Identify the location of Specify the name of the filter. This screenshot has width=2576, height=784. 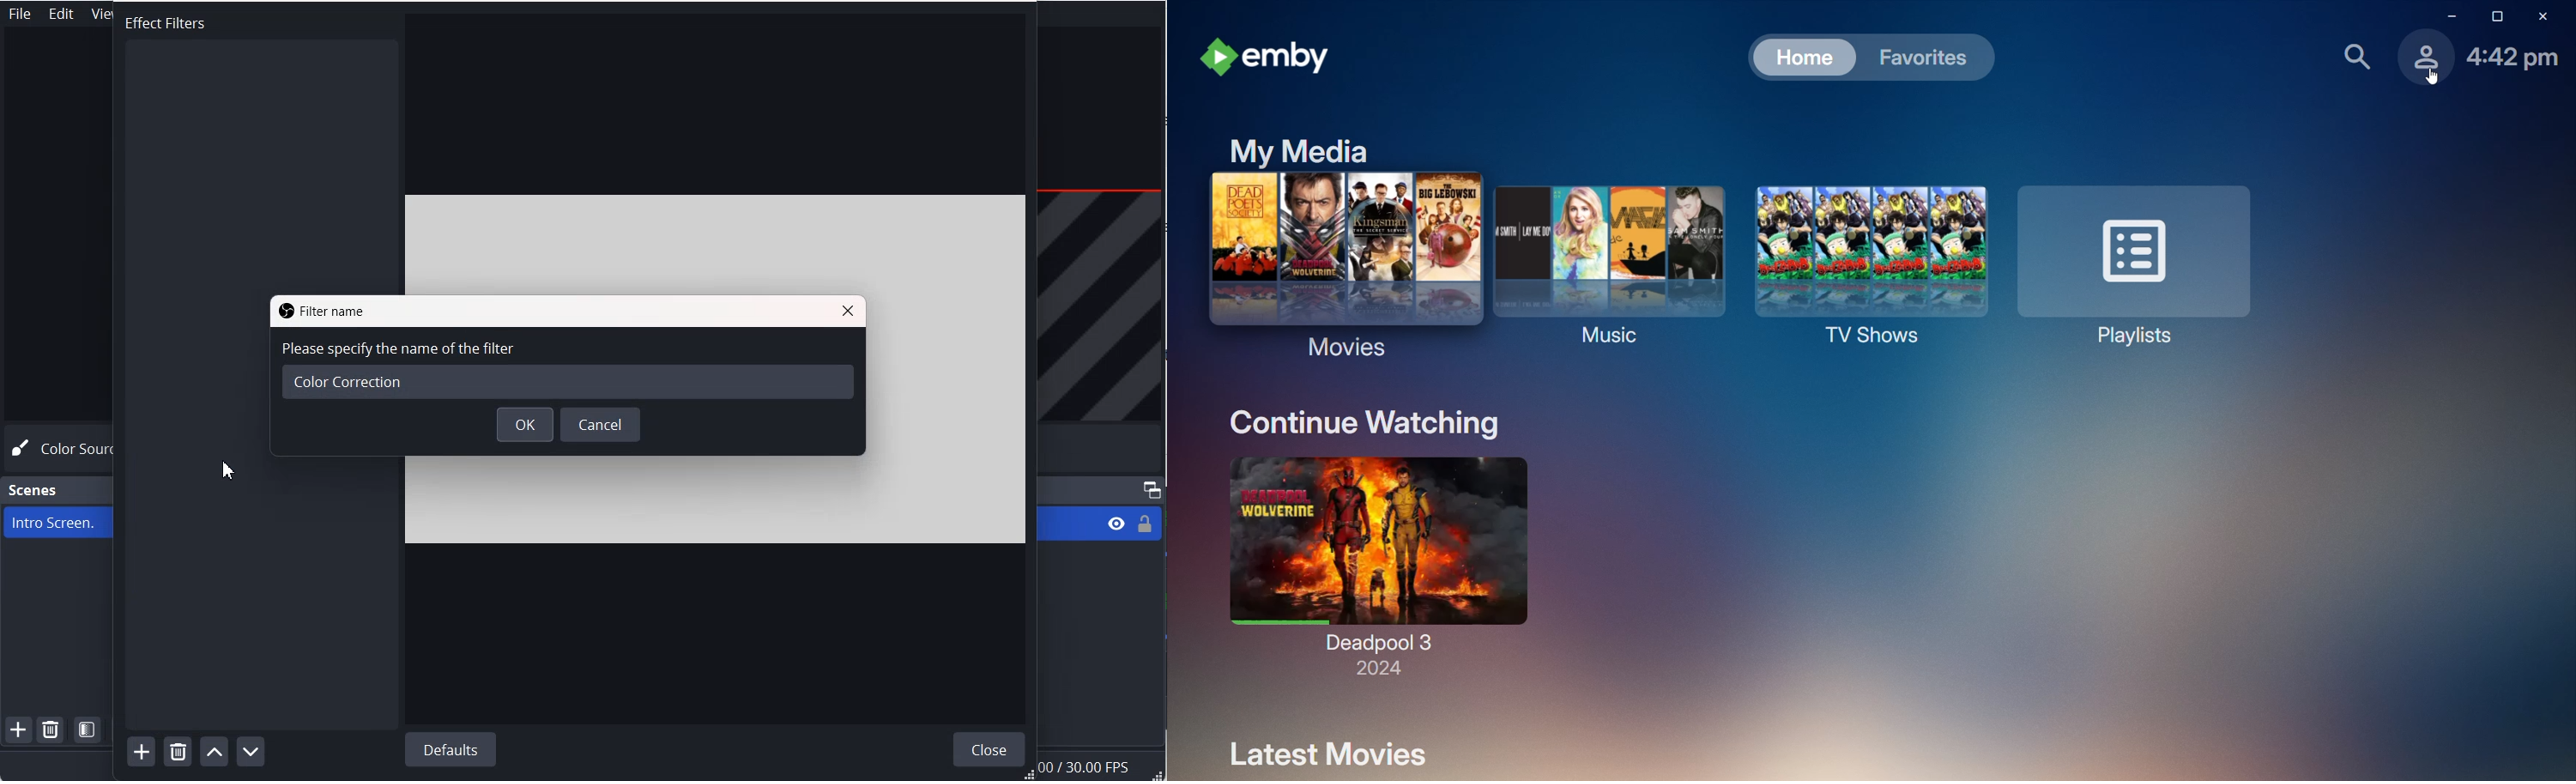
(567, 371).